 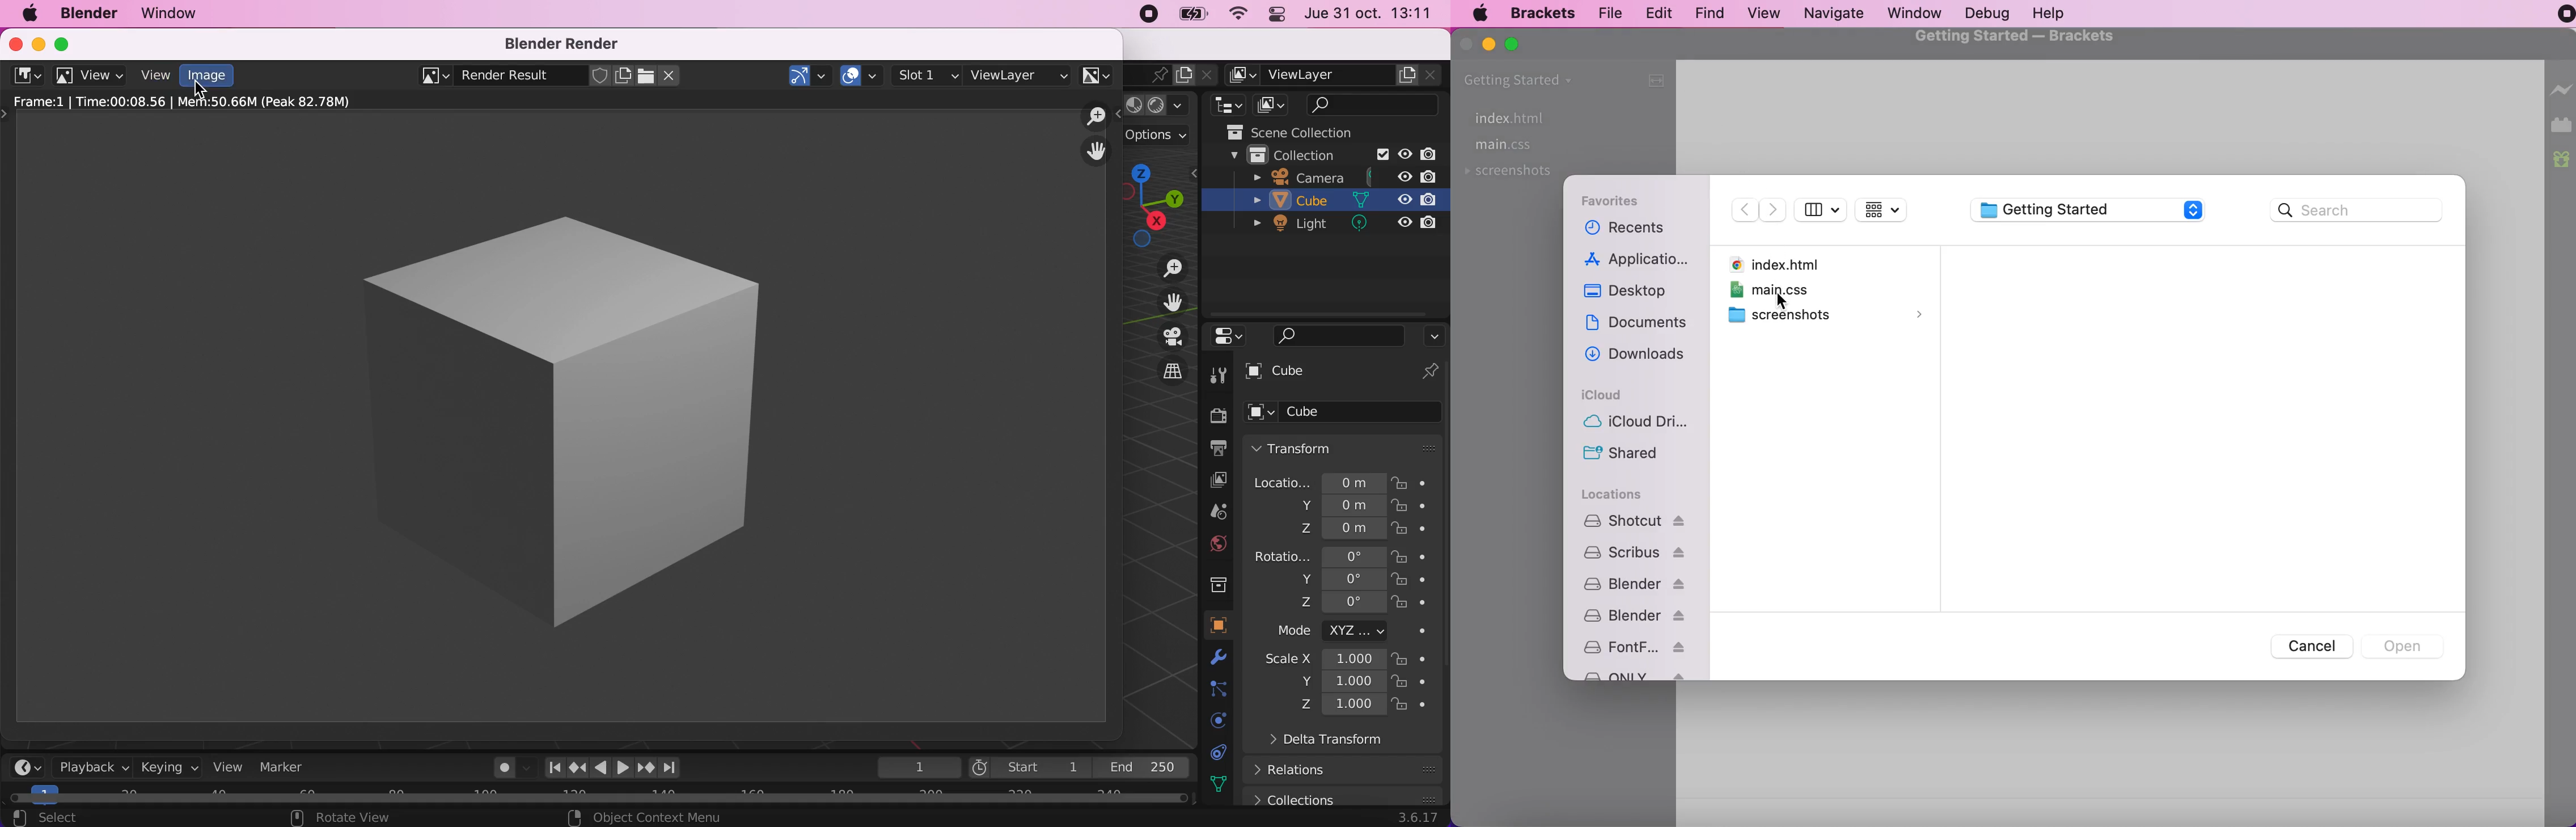 I want to click on Jump to first, so click(x=550, y=767).